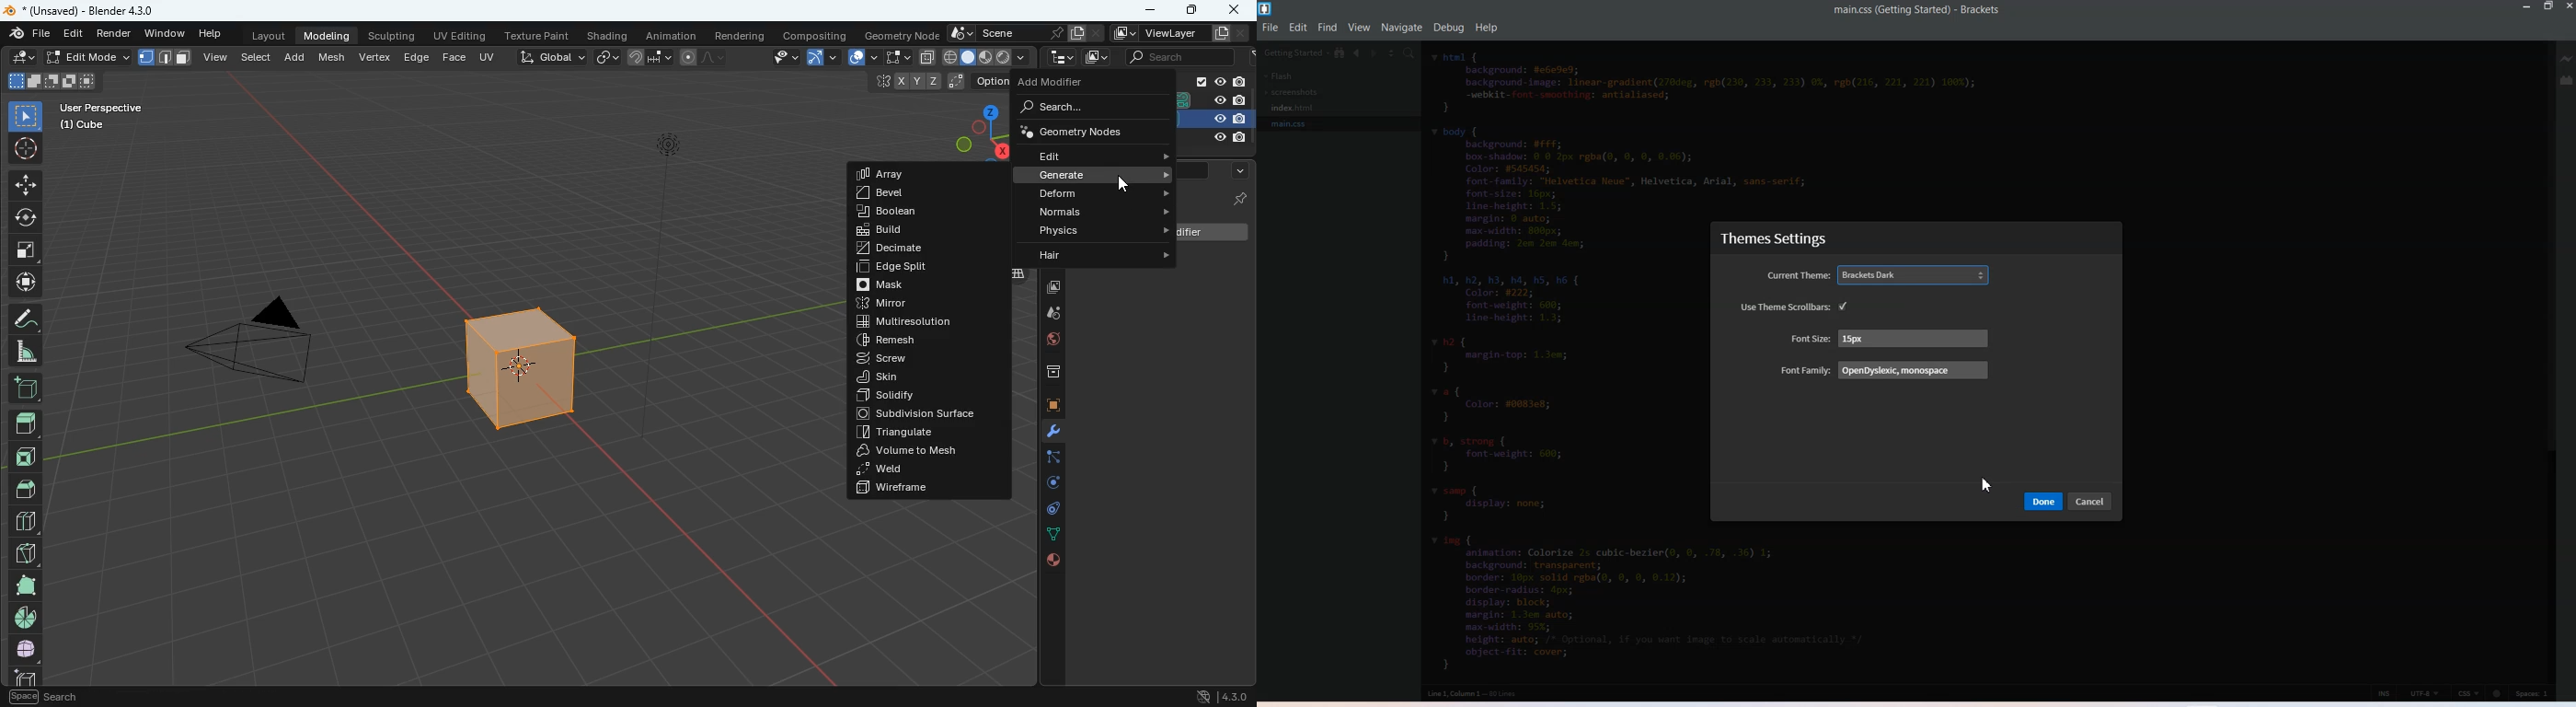  I want to click on edit, so click(1085, 156).